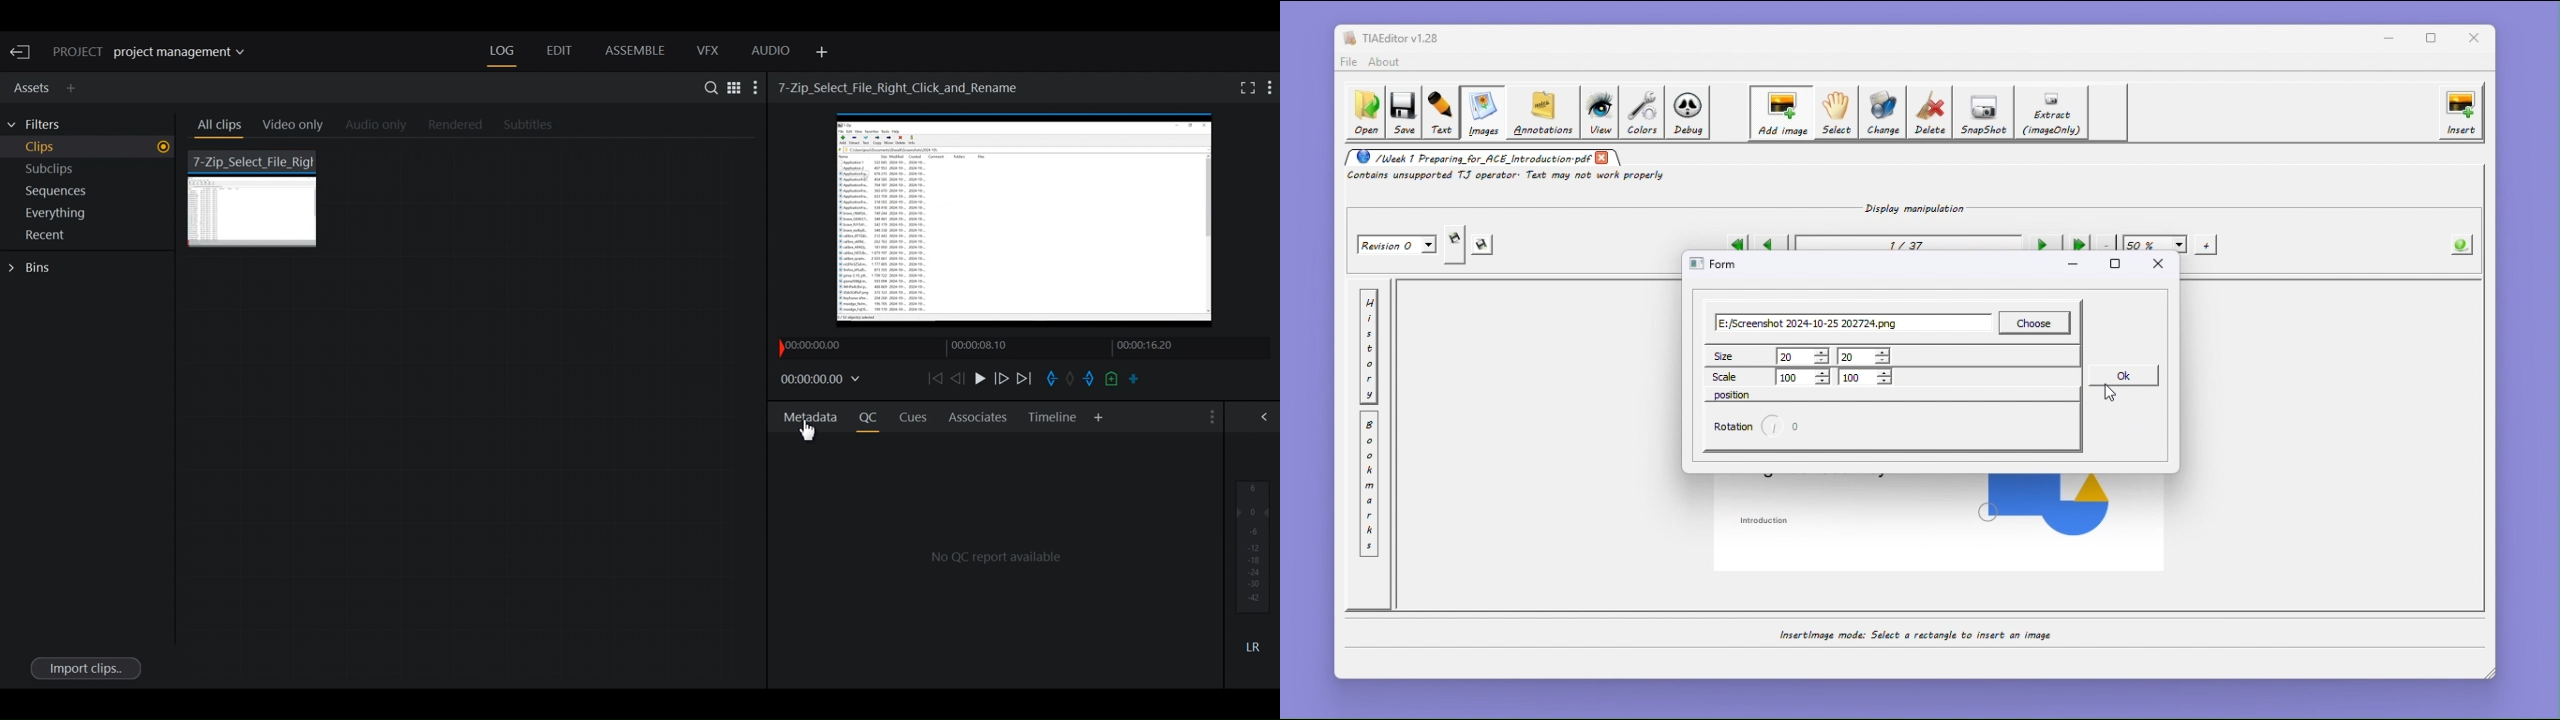 The image size is (2576, 728). What do you see at coordinates (558, 52) in the screenshot?
I see `Edit` at bounding box center [558, 52].